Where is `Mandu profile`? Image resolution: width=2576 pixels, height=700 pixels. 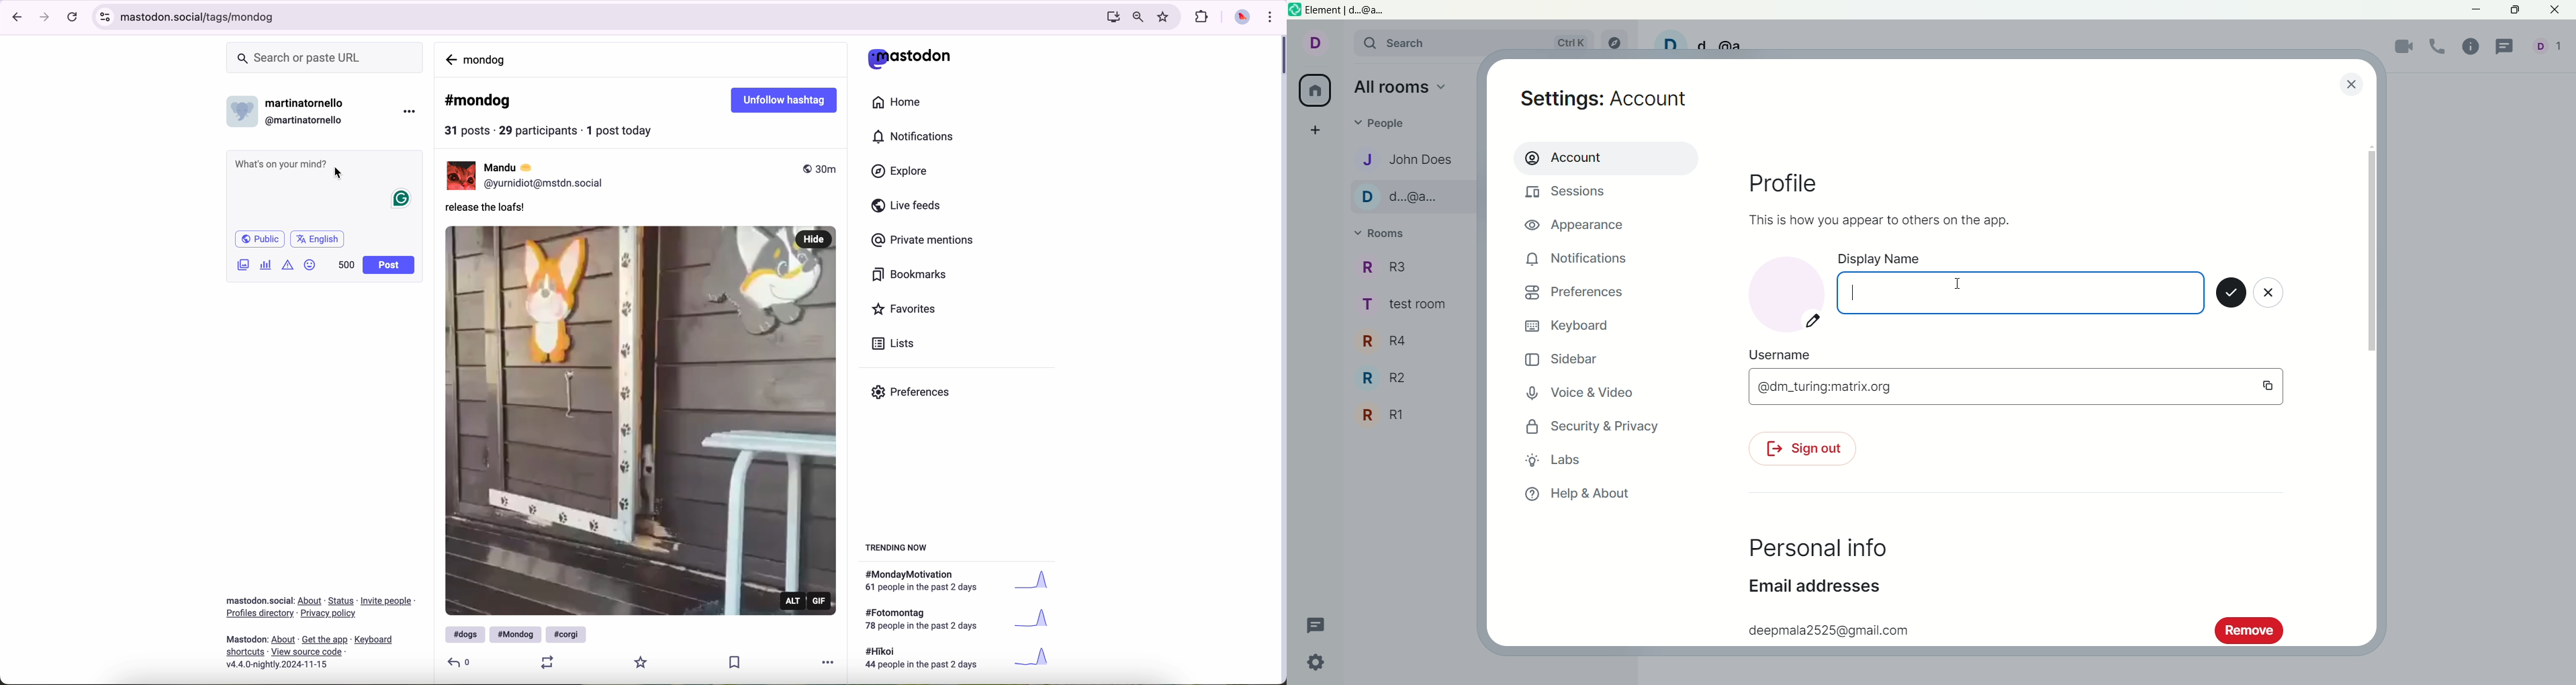
Mandu profile is located at coordinates (459, 176).